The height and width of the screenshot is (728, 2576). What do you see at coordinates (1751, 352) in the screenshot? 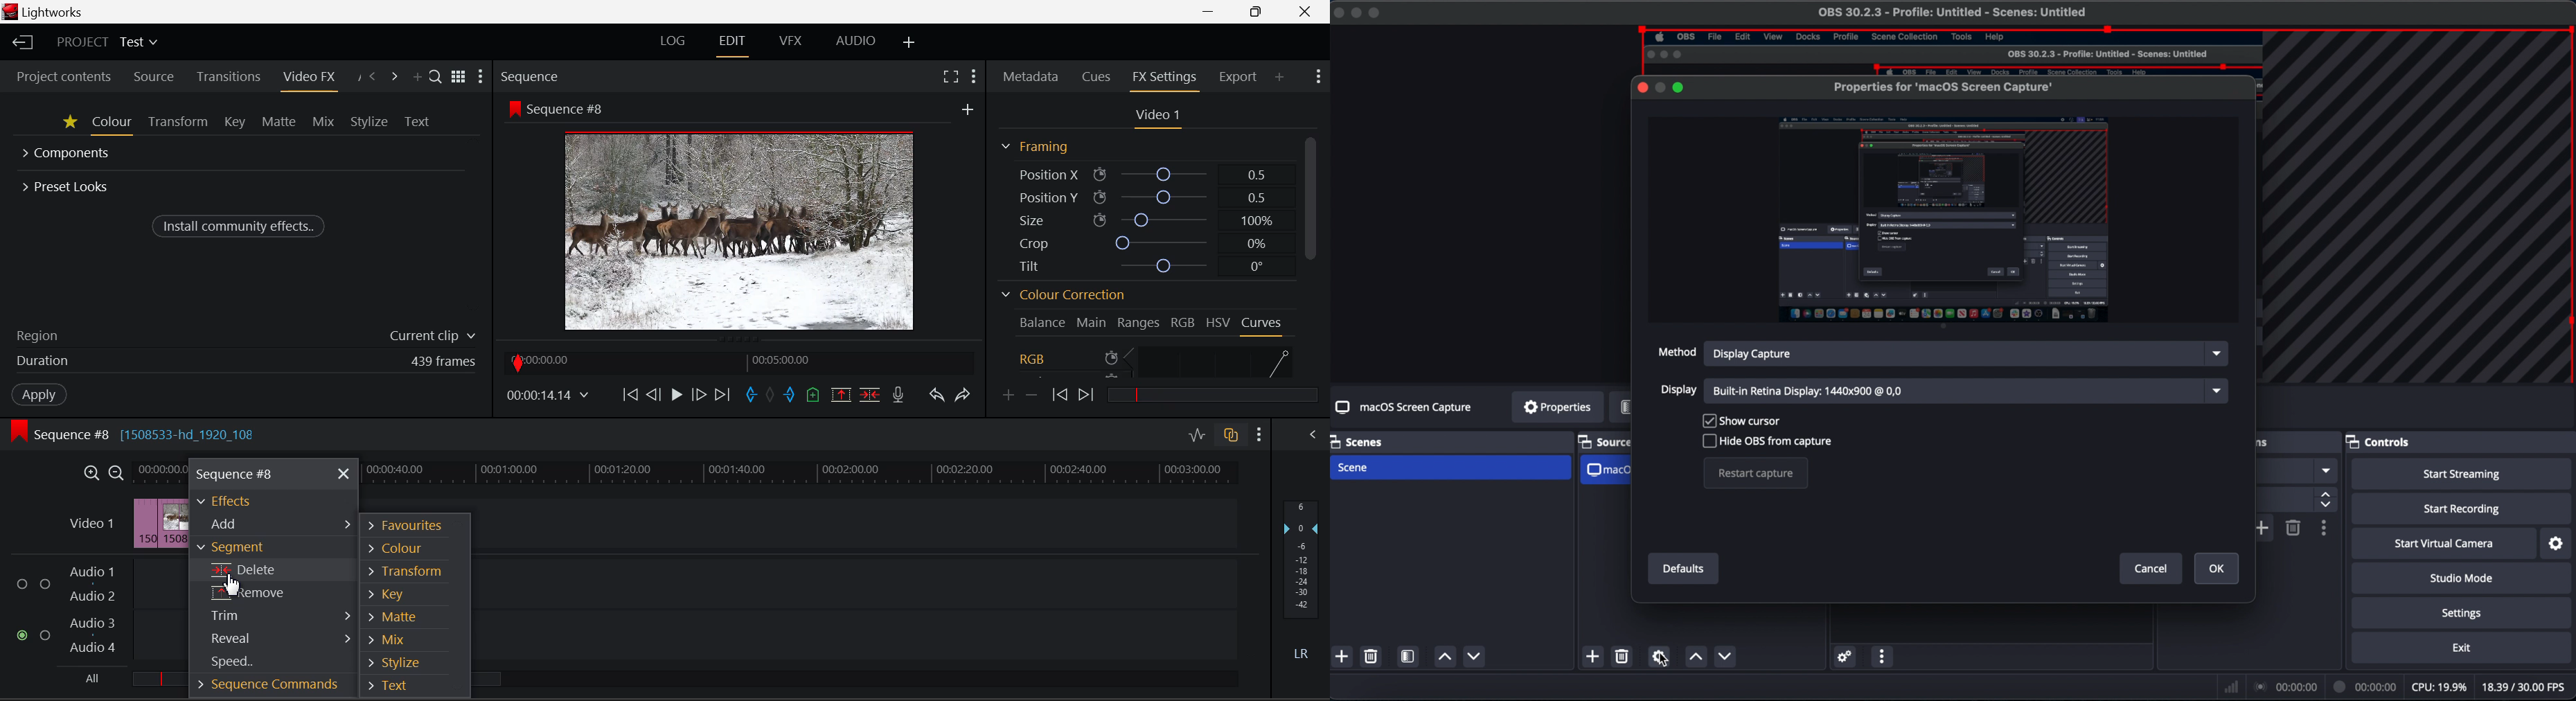
I see `Display capture drop down label` at bounding box center [1751, 352].